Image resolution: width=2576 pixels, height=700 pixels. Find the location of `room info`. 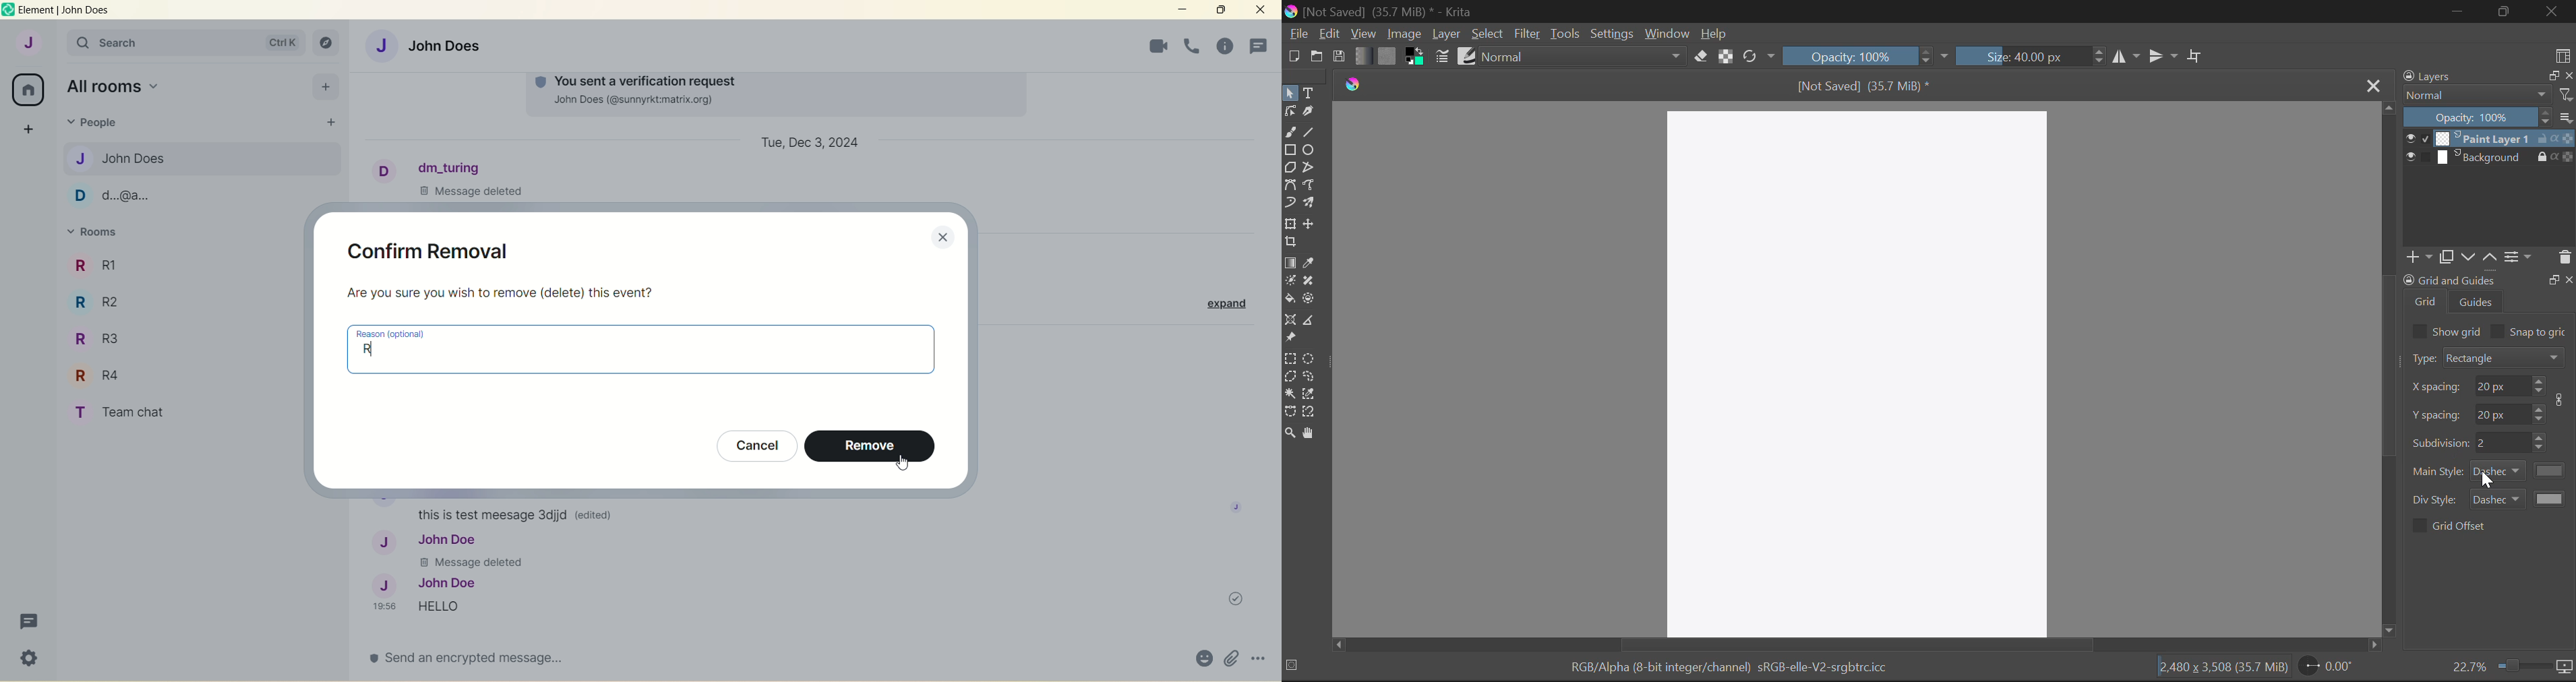

room info is located at coordinates (1188, 47).